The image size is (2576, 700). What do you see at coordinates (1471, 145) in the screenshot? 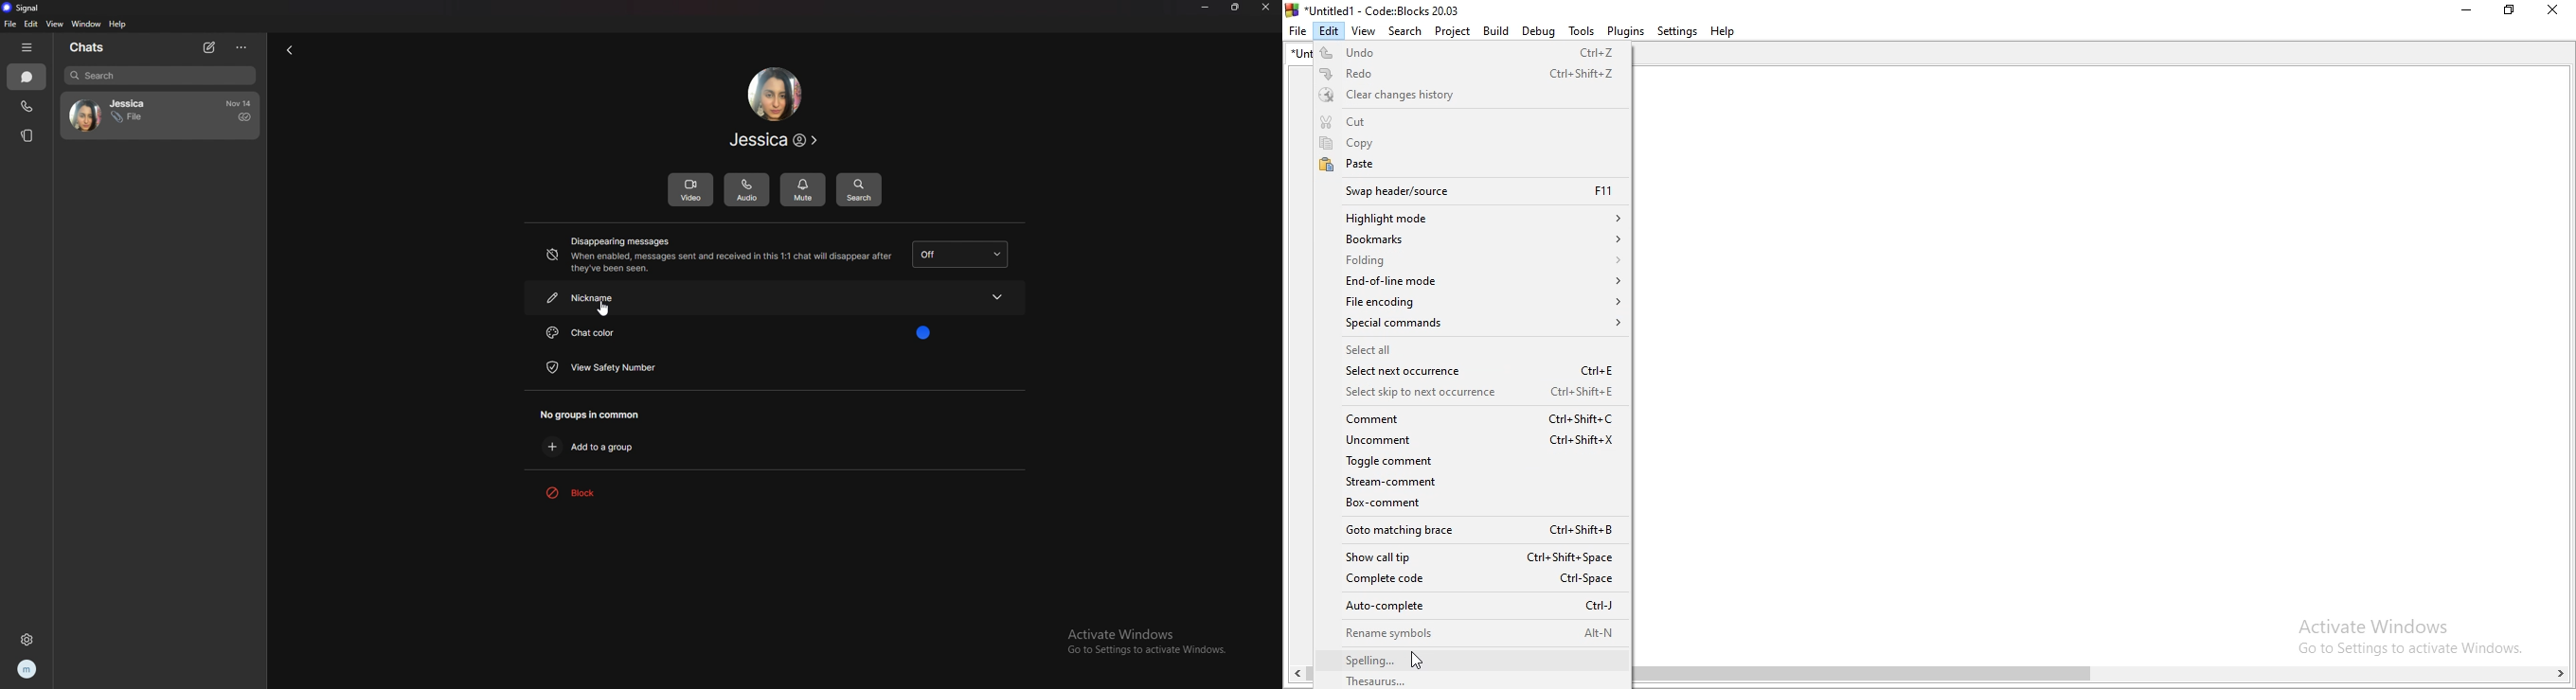
I see `Copy` at bounding box center [1471, 145].